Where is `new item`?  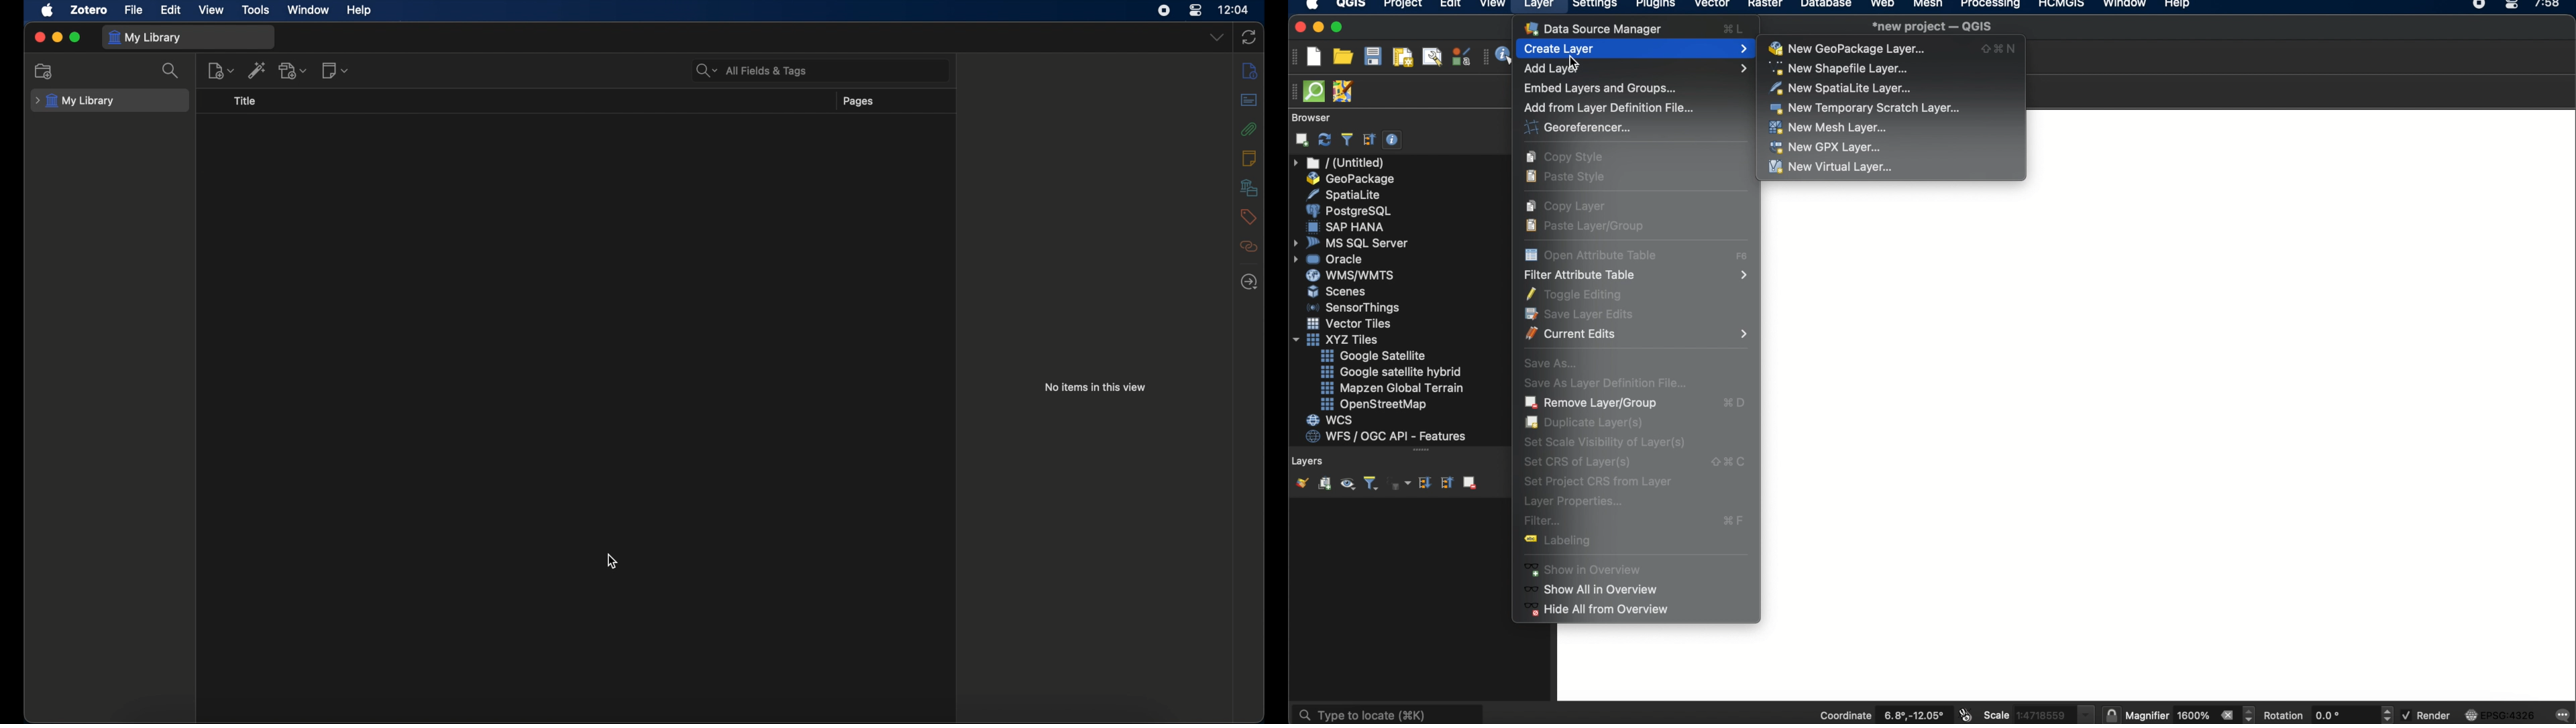
new item is located at coordinates (221, 70).